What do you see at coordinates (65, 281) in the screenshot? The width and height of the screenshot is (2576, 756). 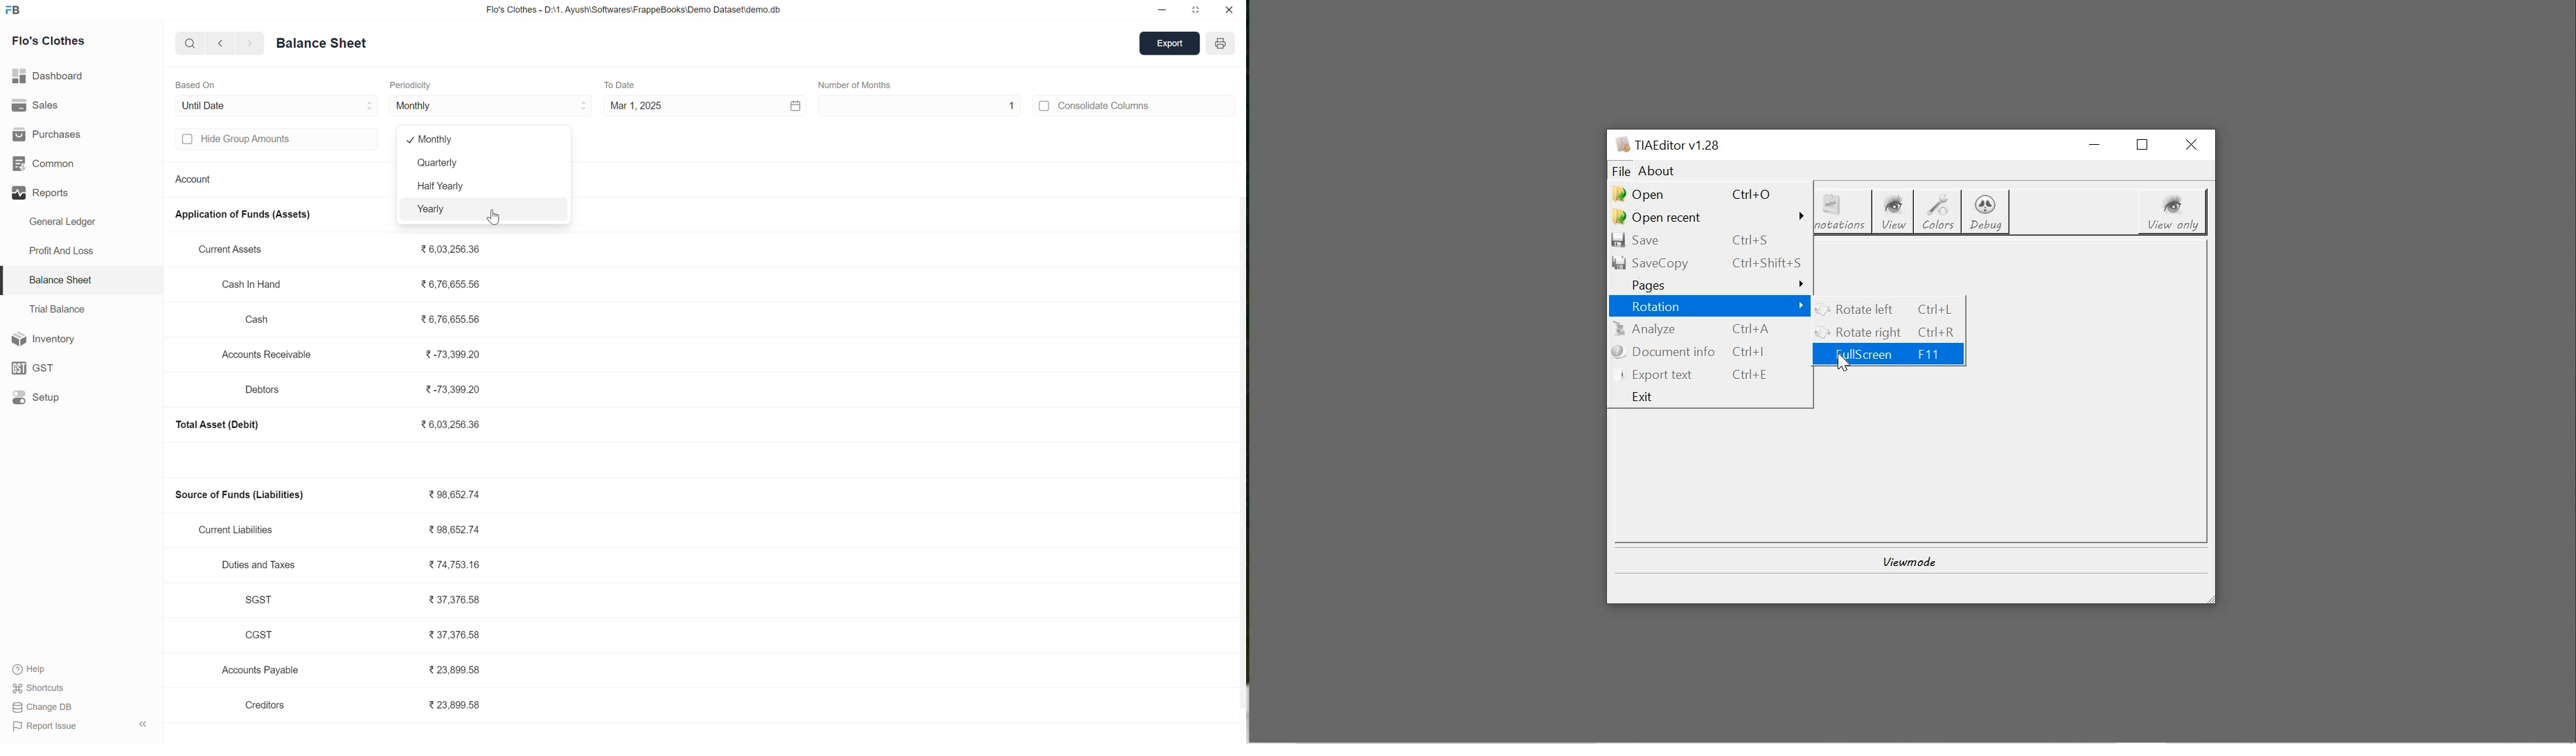 I see `Balance Sheet` at bounding box center [65, 281].